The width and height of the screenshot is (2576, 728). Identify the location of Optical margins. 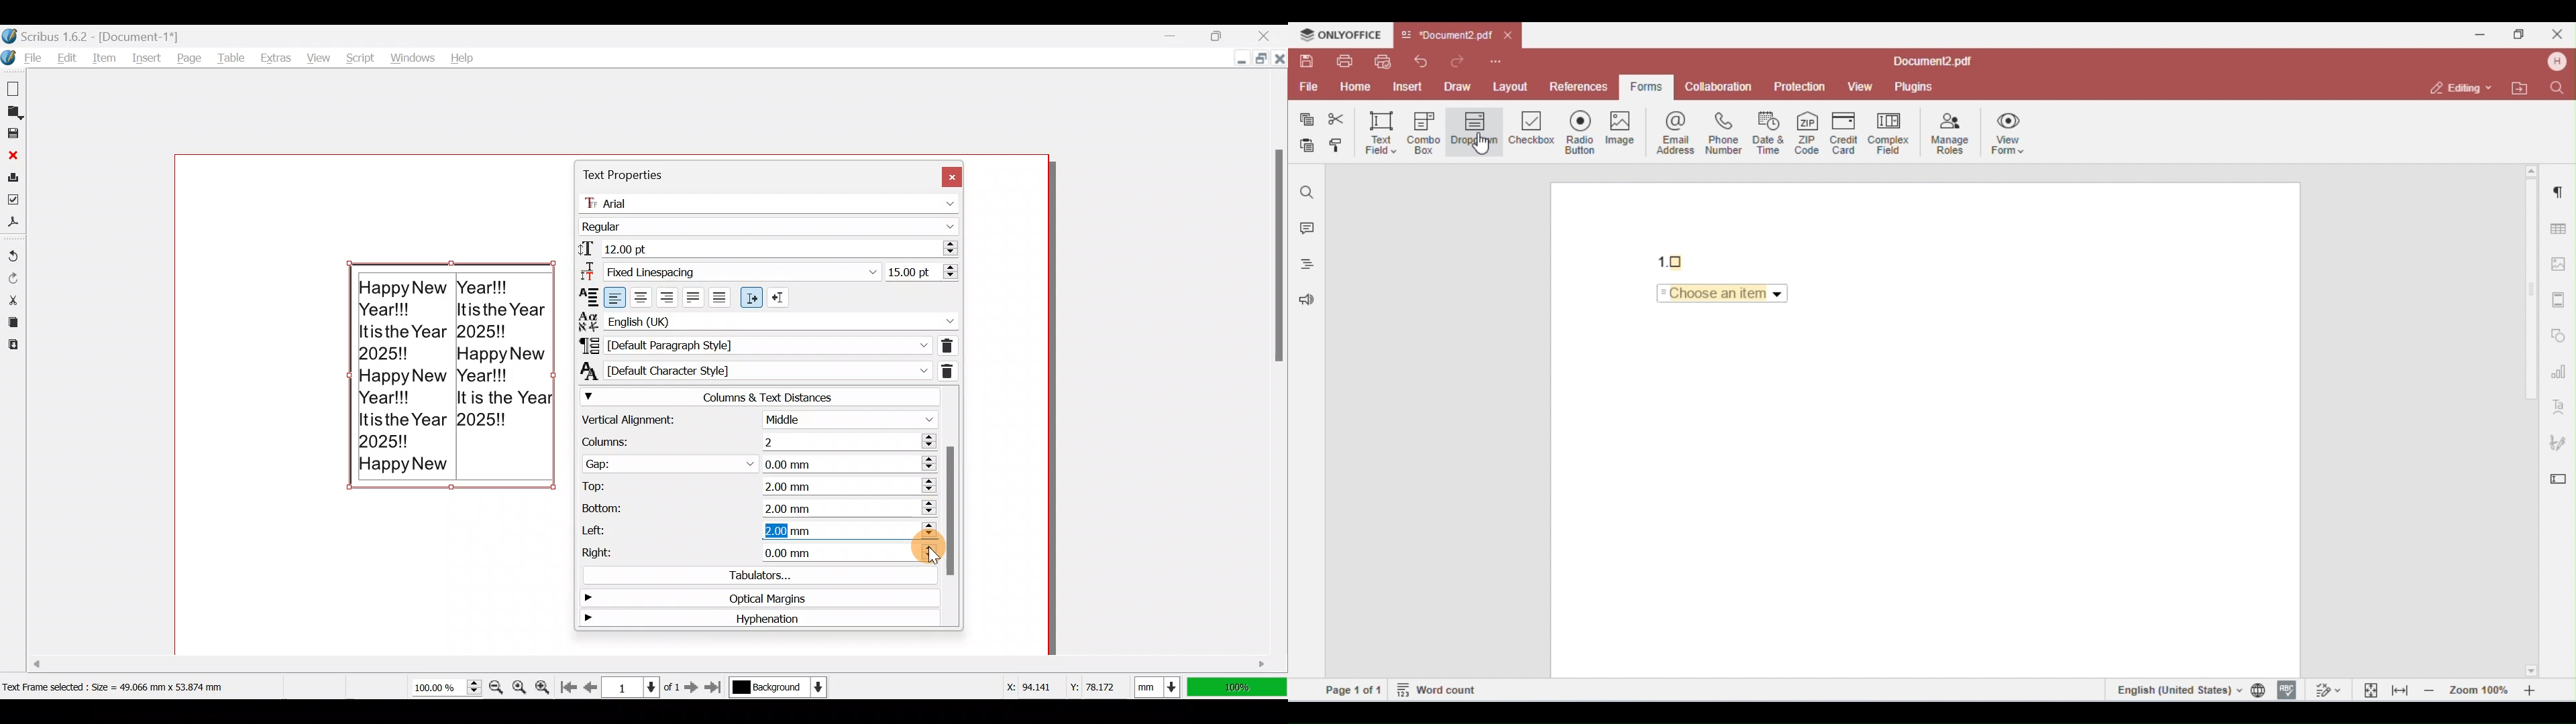
(751, 597).